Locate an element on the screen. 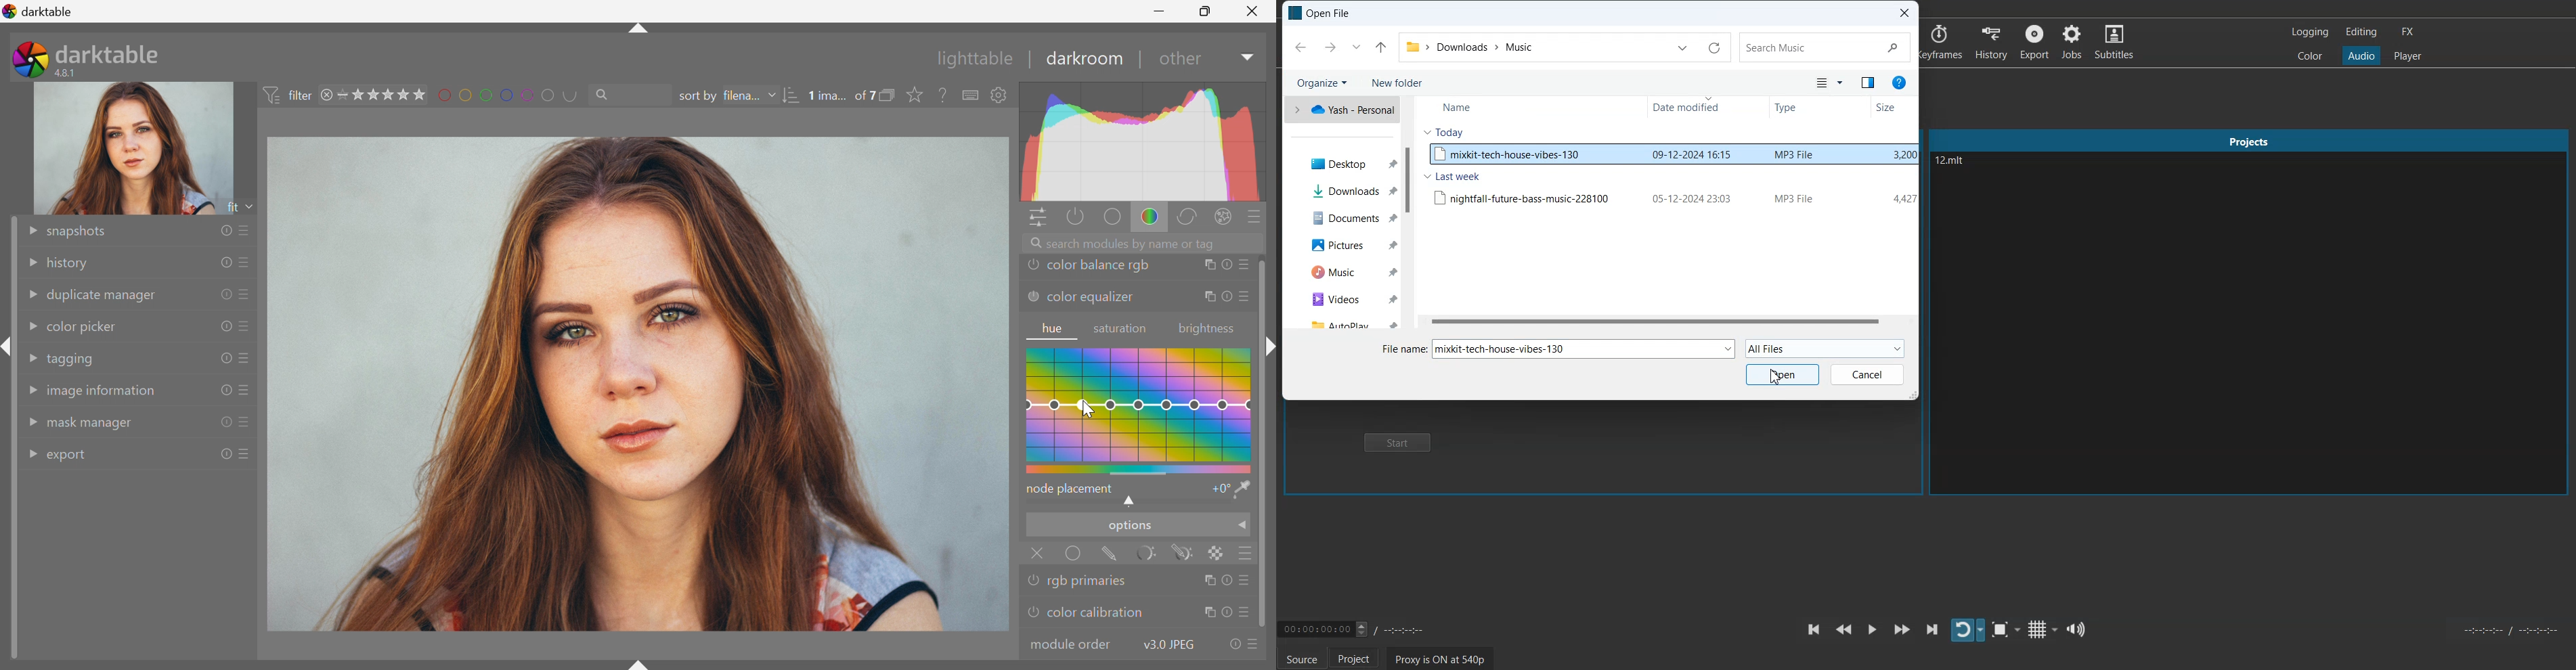 Image resolution: width=2576 pixels, height=672 pixels. reset is located at coordinates (1227, 266).